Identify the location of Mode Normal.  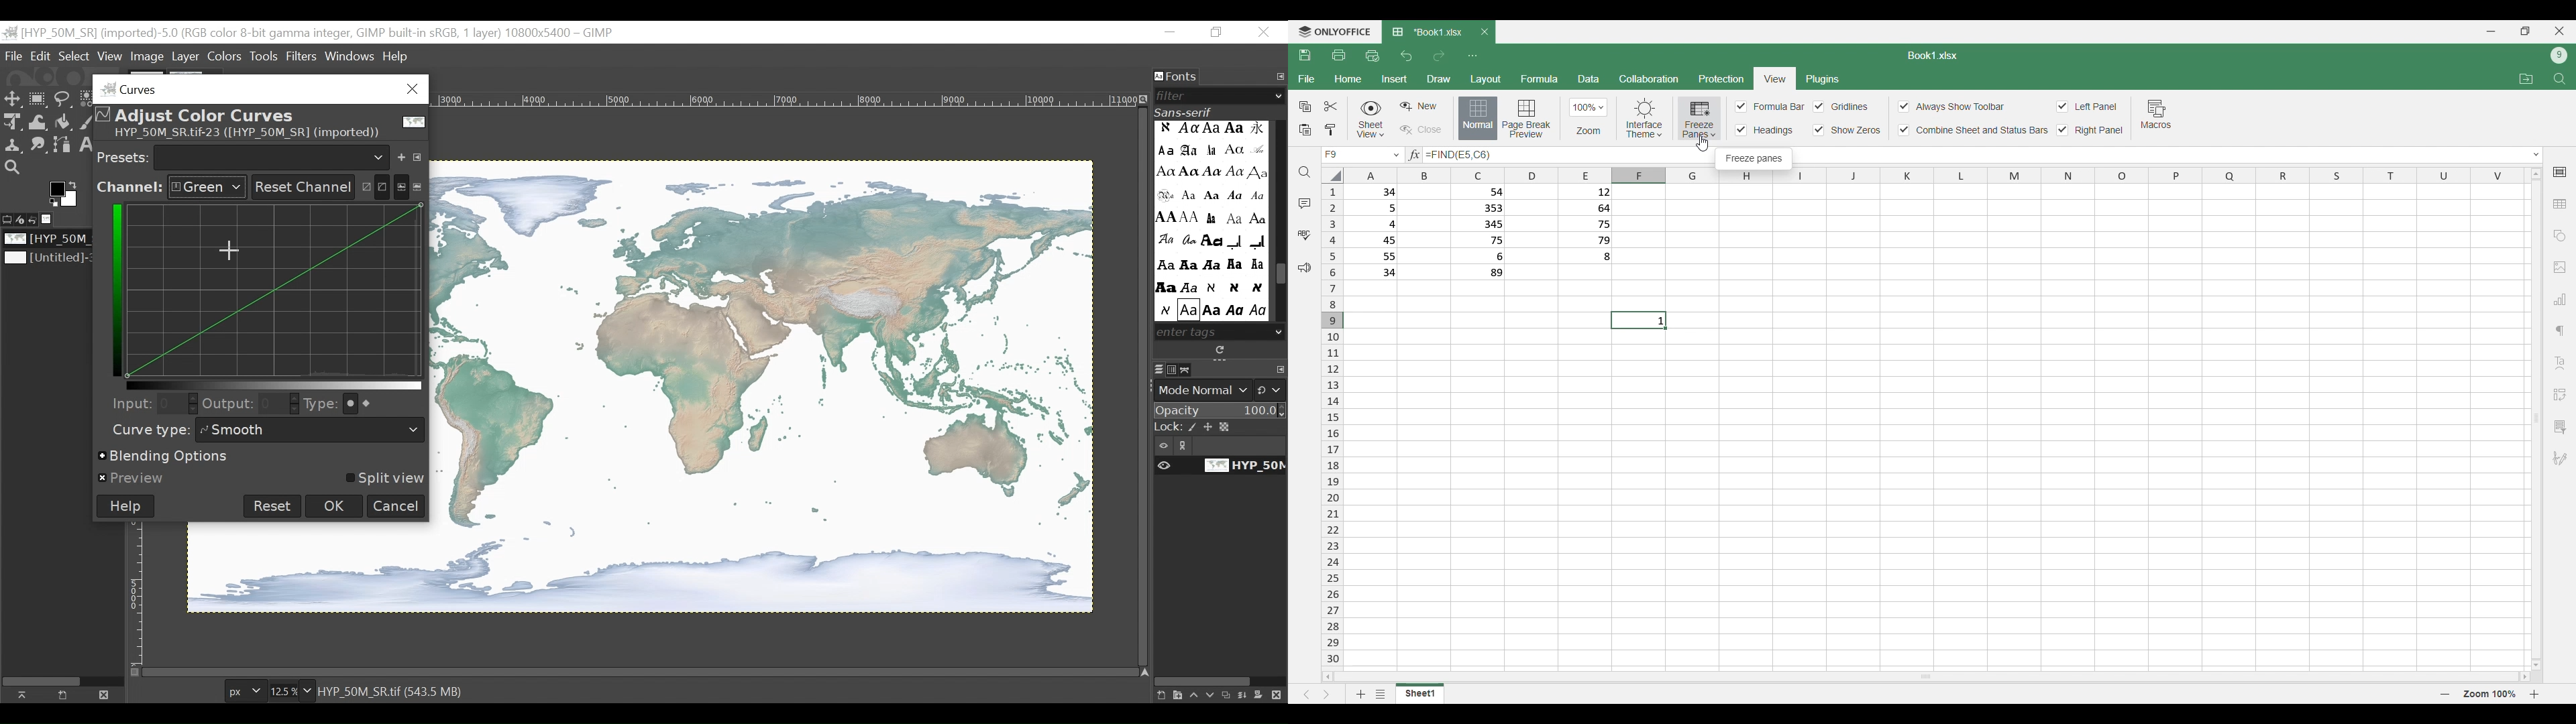
(1222, 390).